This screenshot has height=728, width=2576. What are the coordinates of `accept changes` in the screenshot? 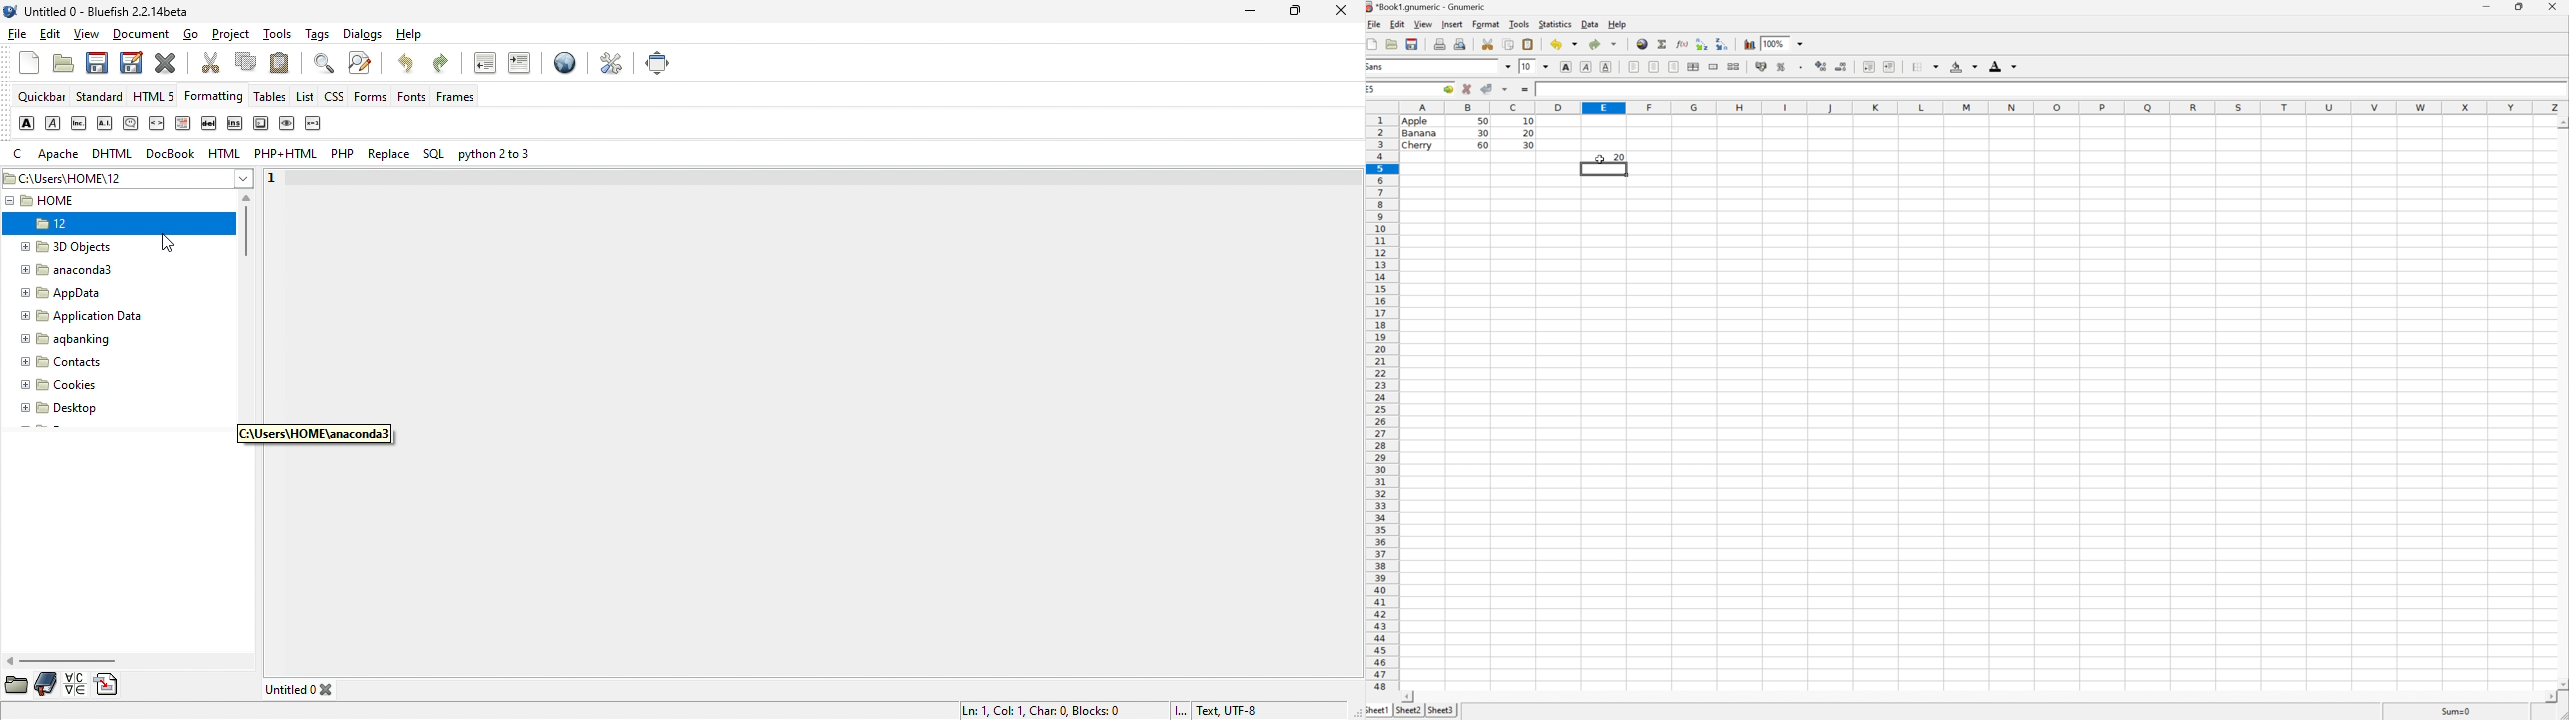 It's located at (1488, 89).